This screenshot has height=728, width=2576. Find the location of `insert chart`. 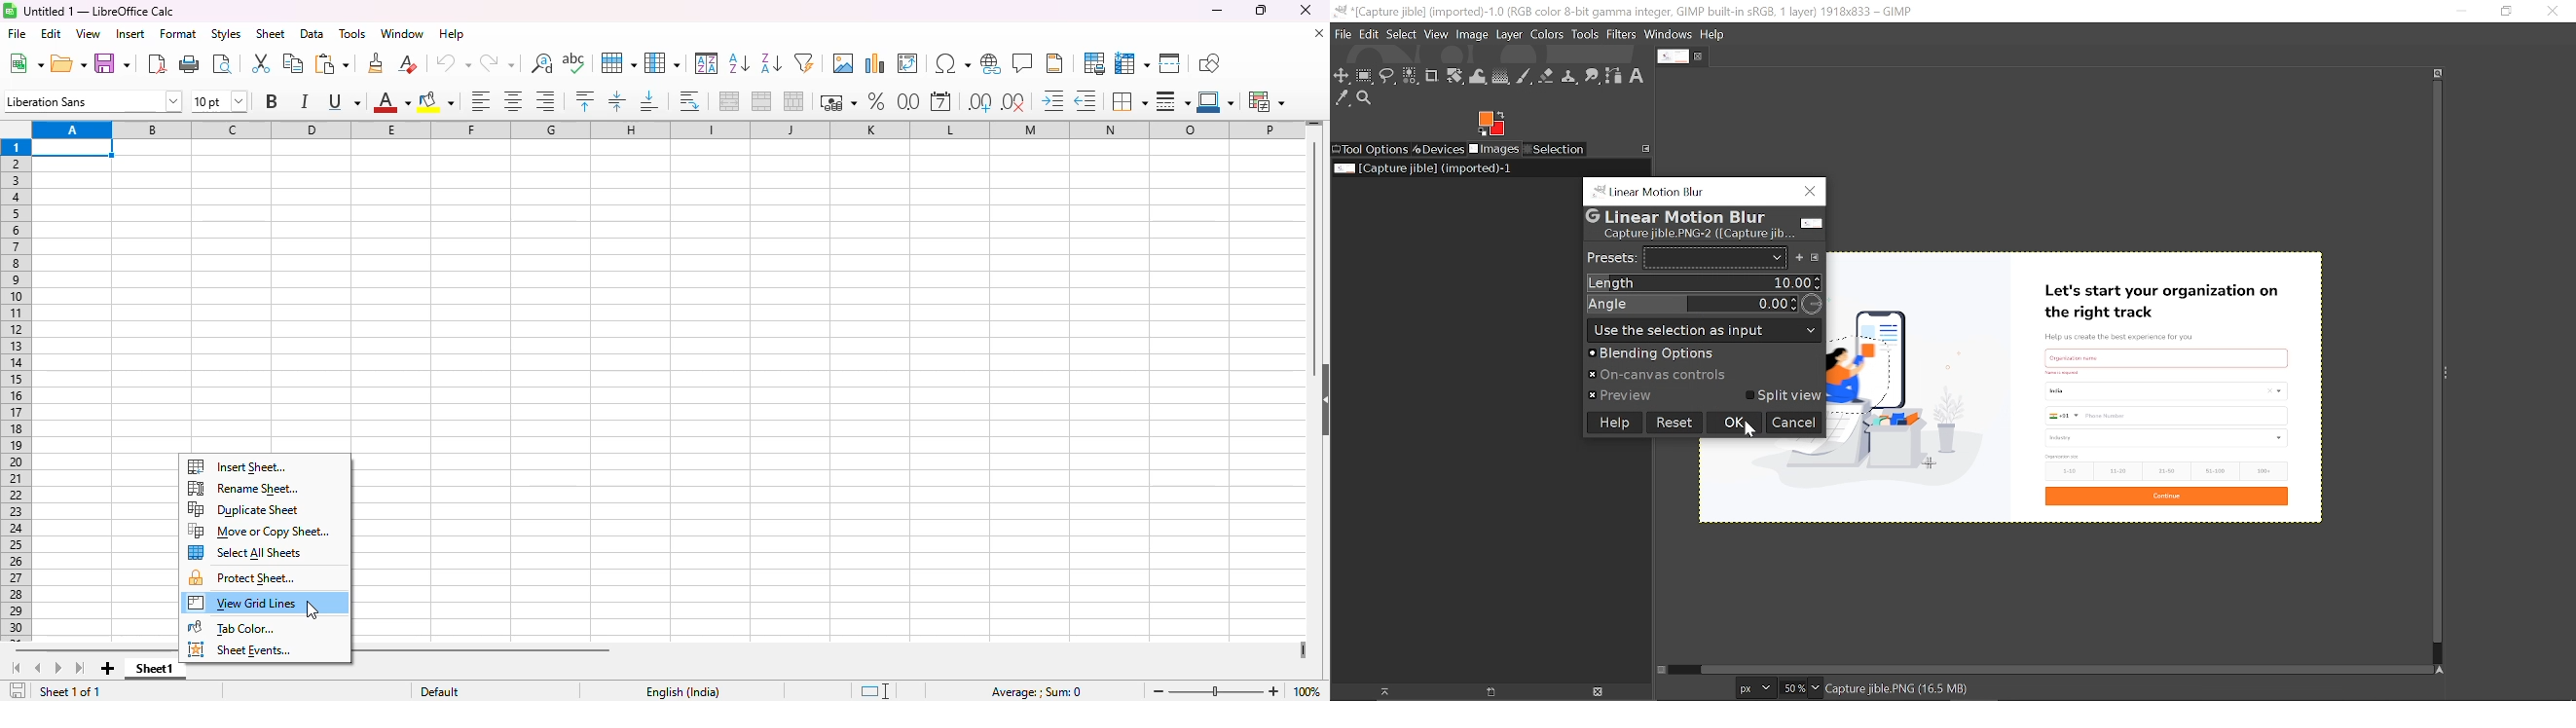

insert chart is located at coordinates (876, 63).